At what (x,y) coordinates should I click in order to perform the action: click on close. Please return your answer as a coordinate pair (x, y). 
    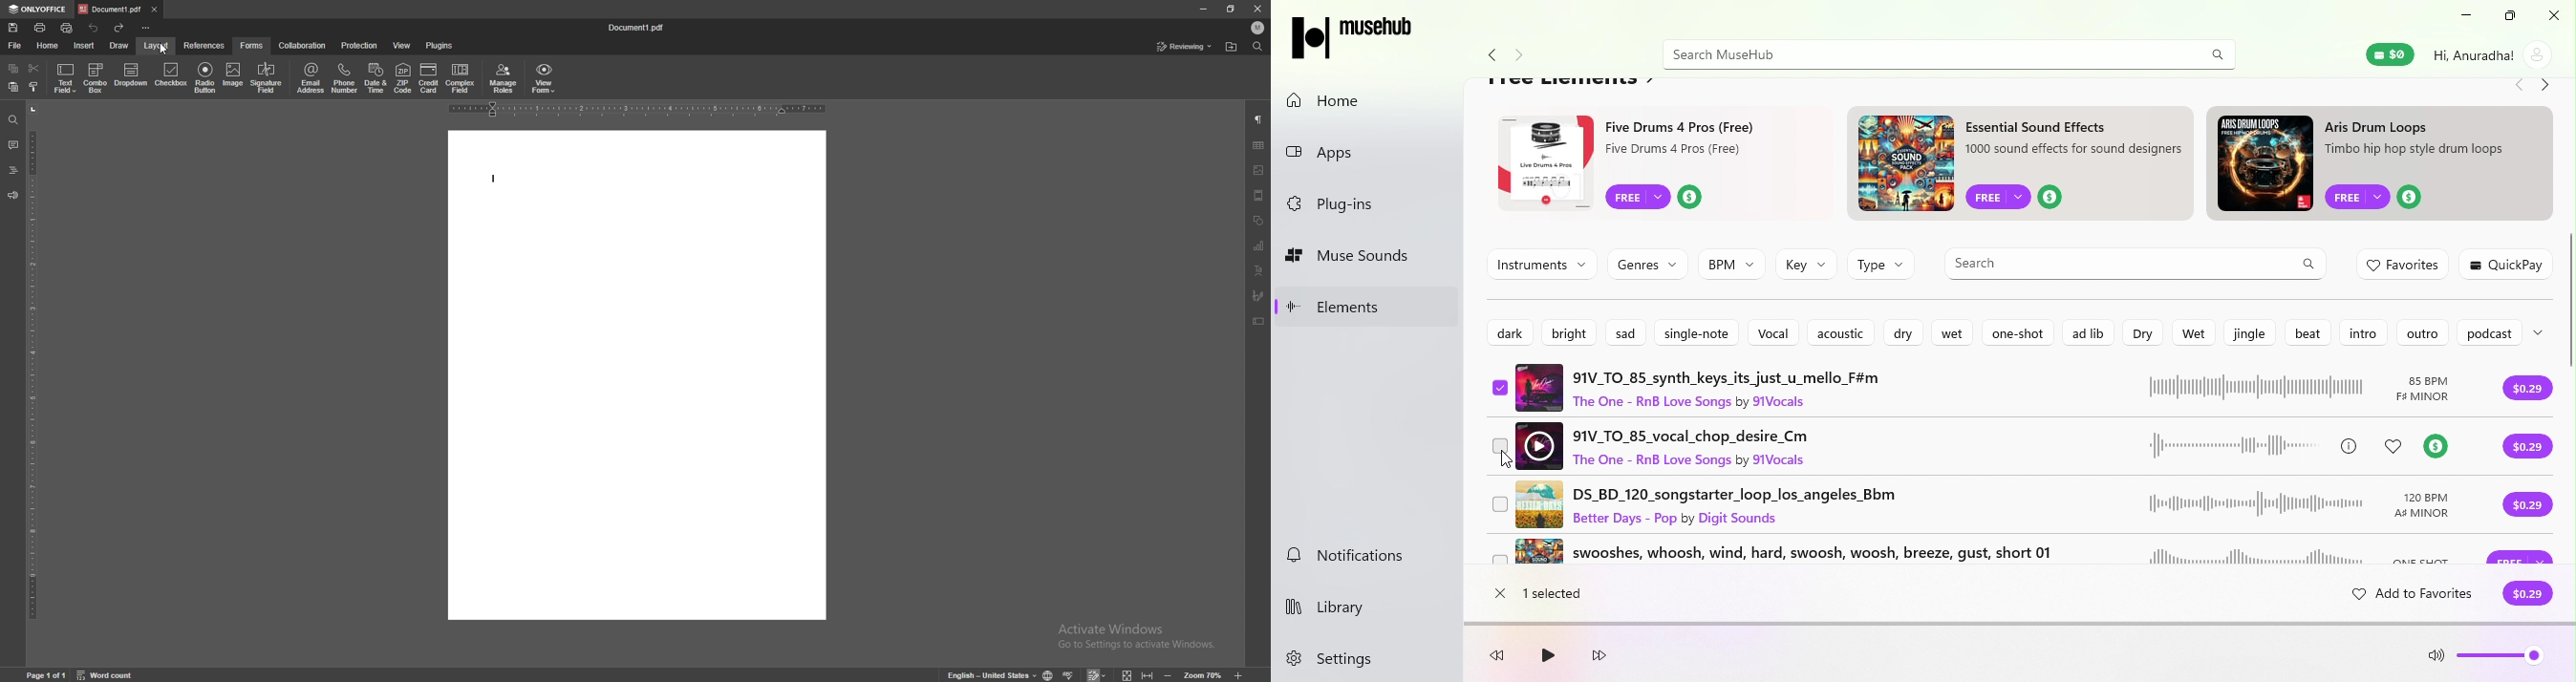
    Looking at the image, I should click on (2550, 15).